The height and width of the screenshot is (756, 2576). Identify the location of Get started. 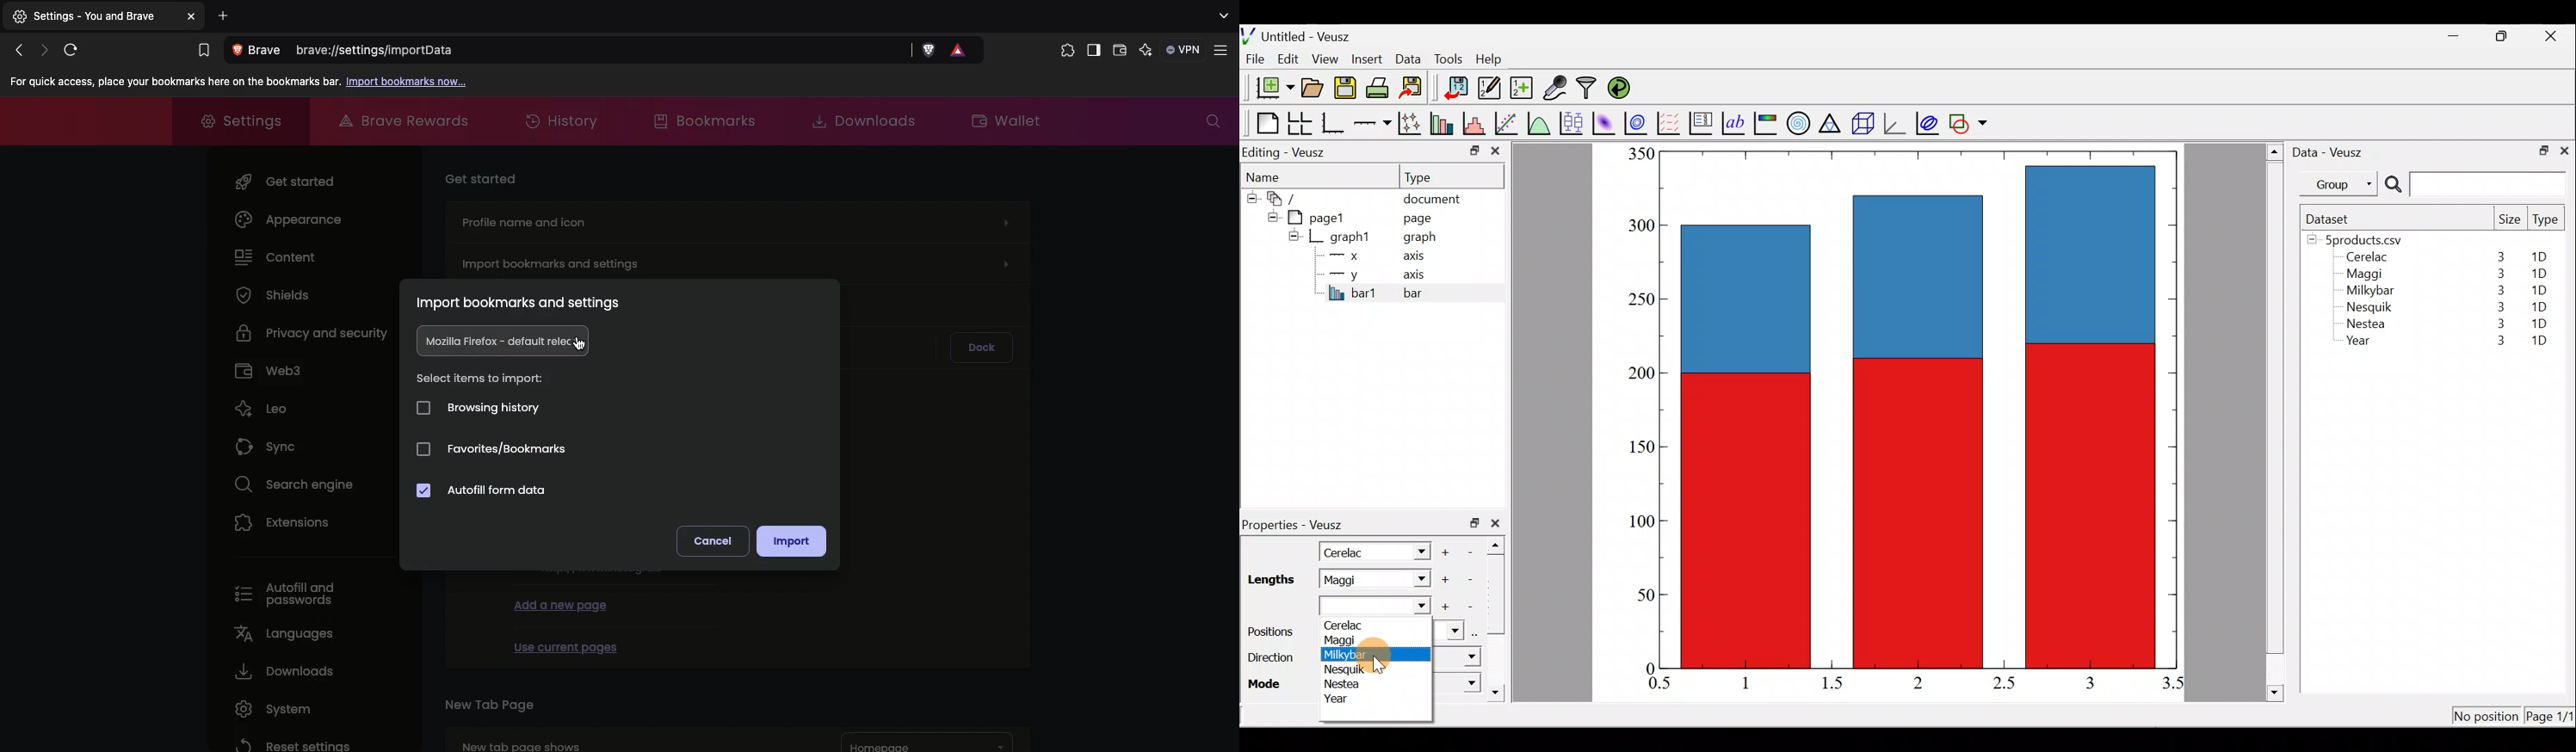
(288, 178).